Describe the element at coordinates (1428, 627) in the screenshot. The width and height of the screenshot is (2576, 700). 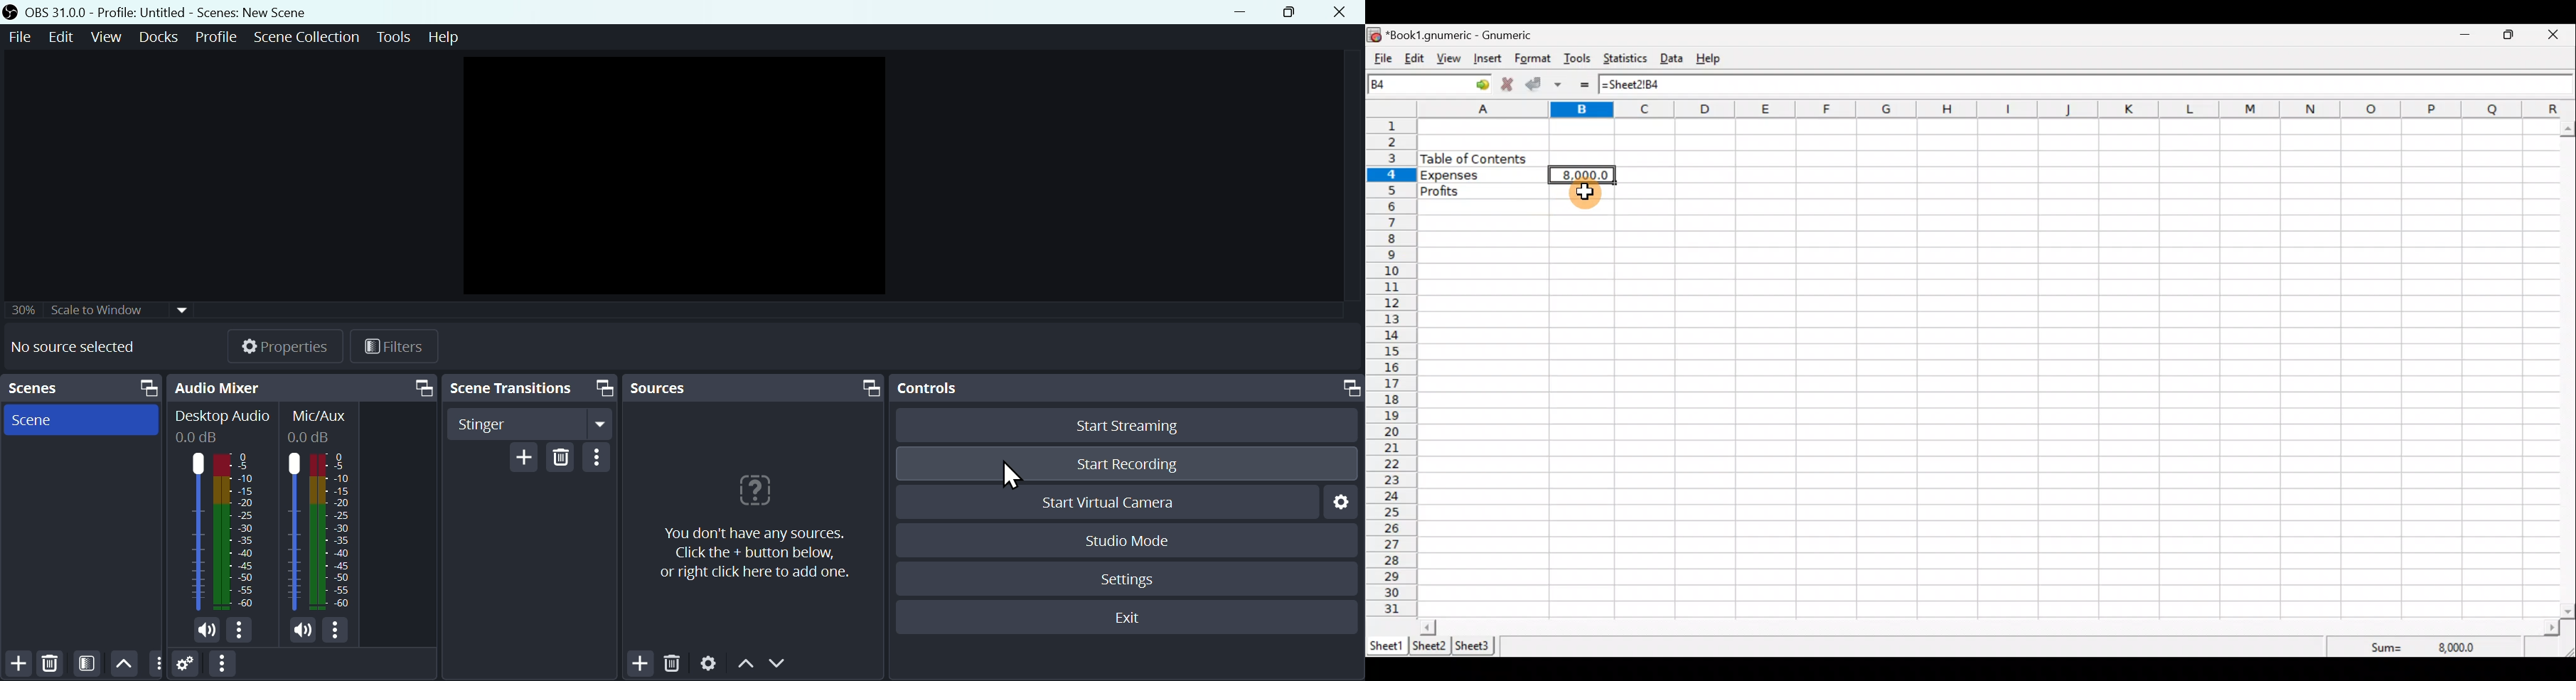
I see `scroll left` at that location.